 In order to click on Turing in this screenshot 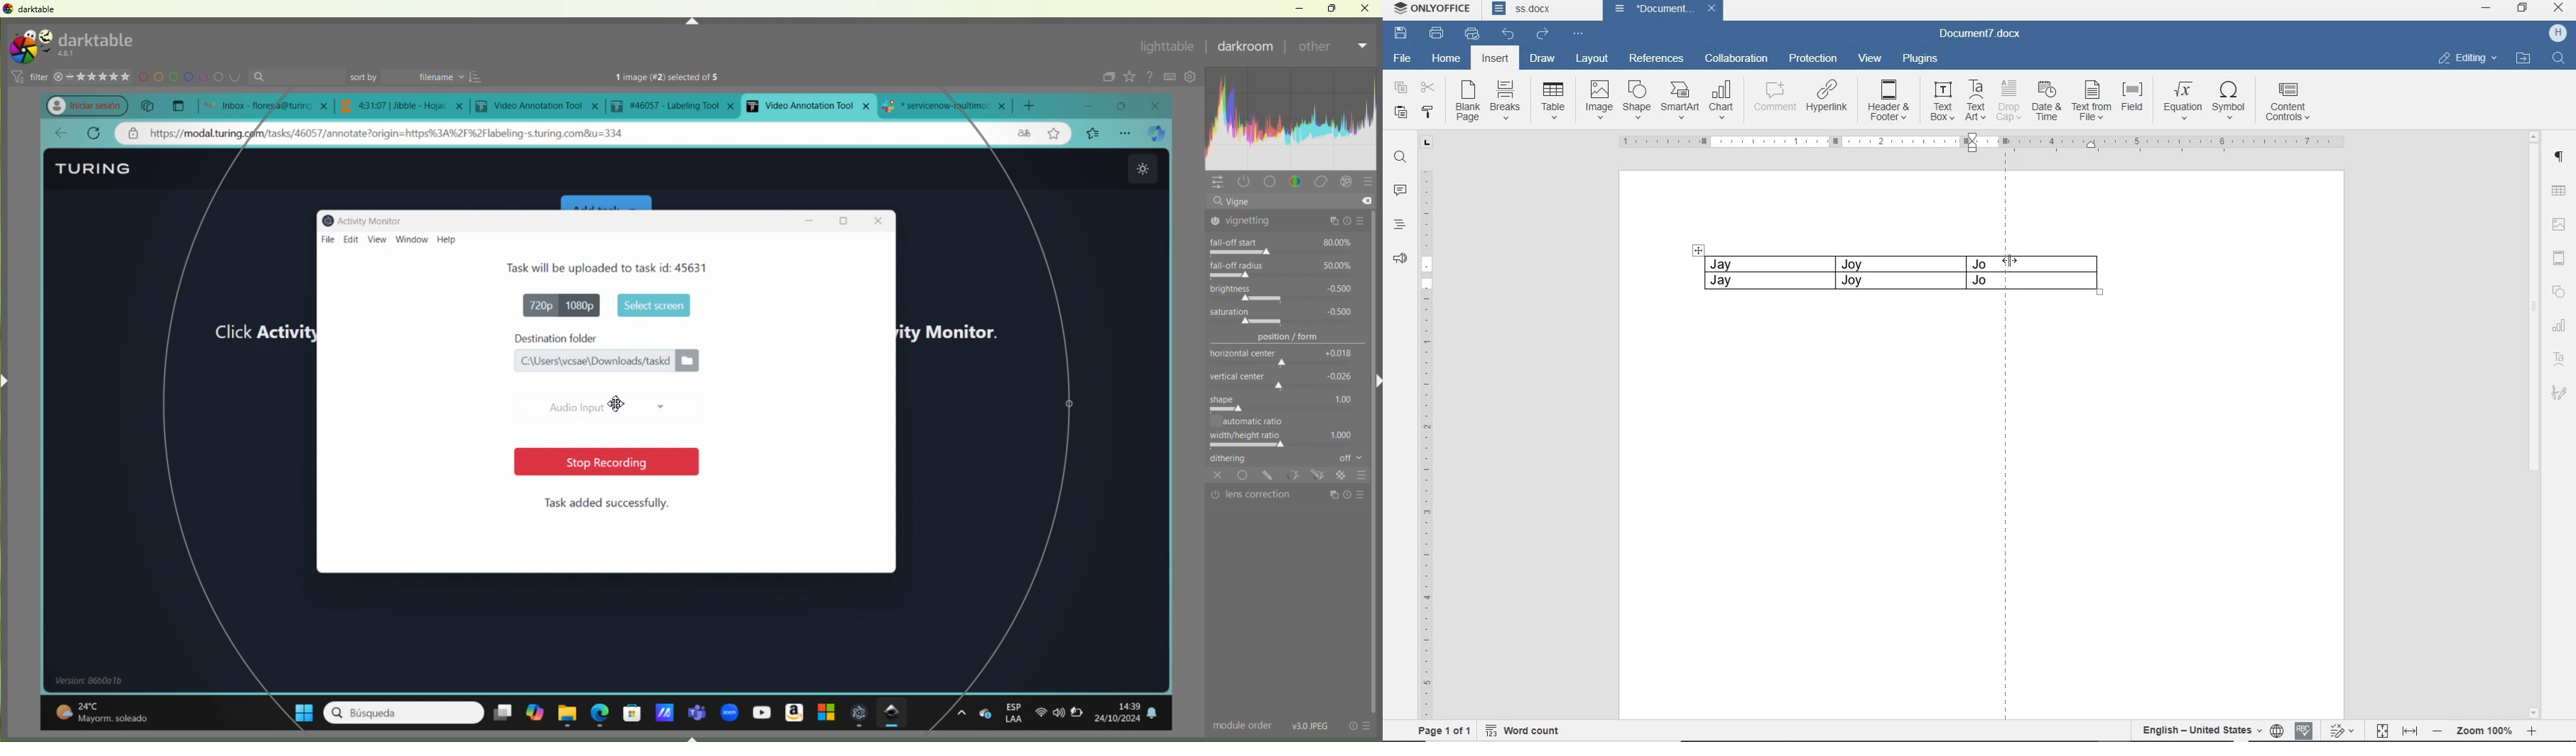, I will do `click(97, 168)`.